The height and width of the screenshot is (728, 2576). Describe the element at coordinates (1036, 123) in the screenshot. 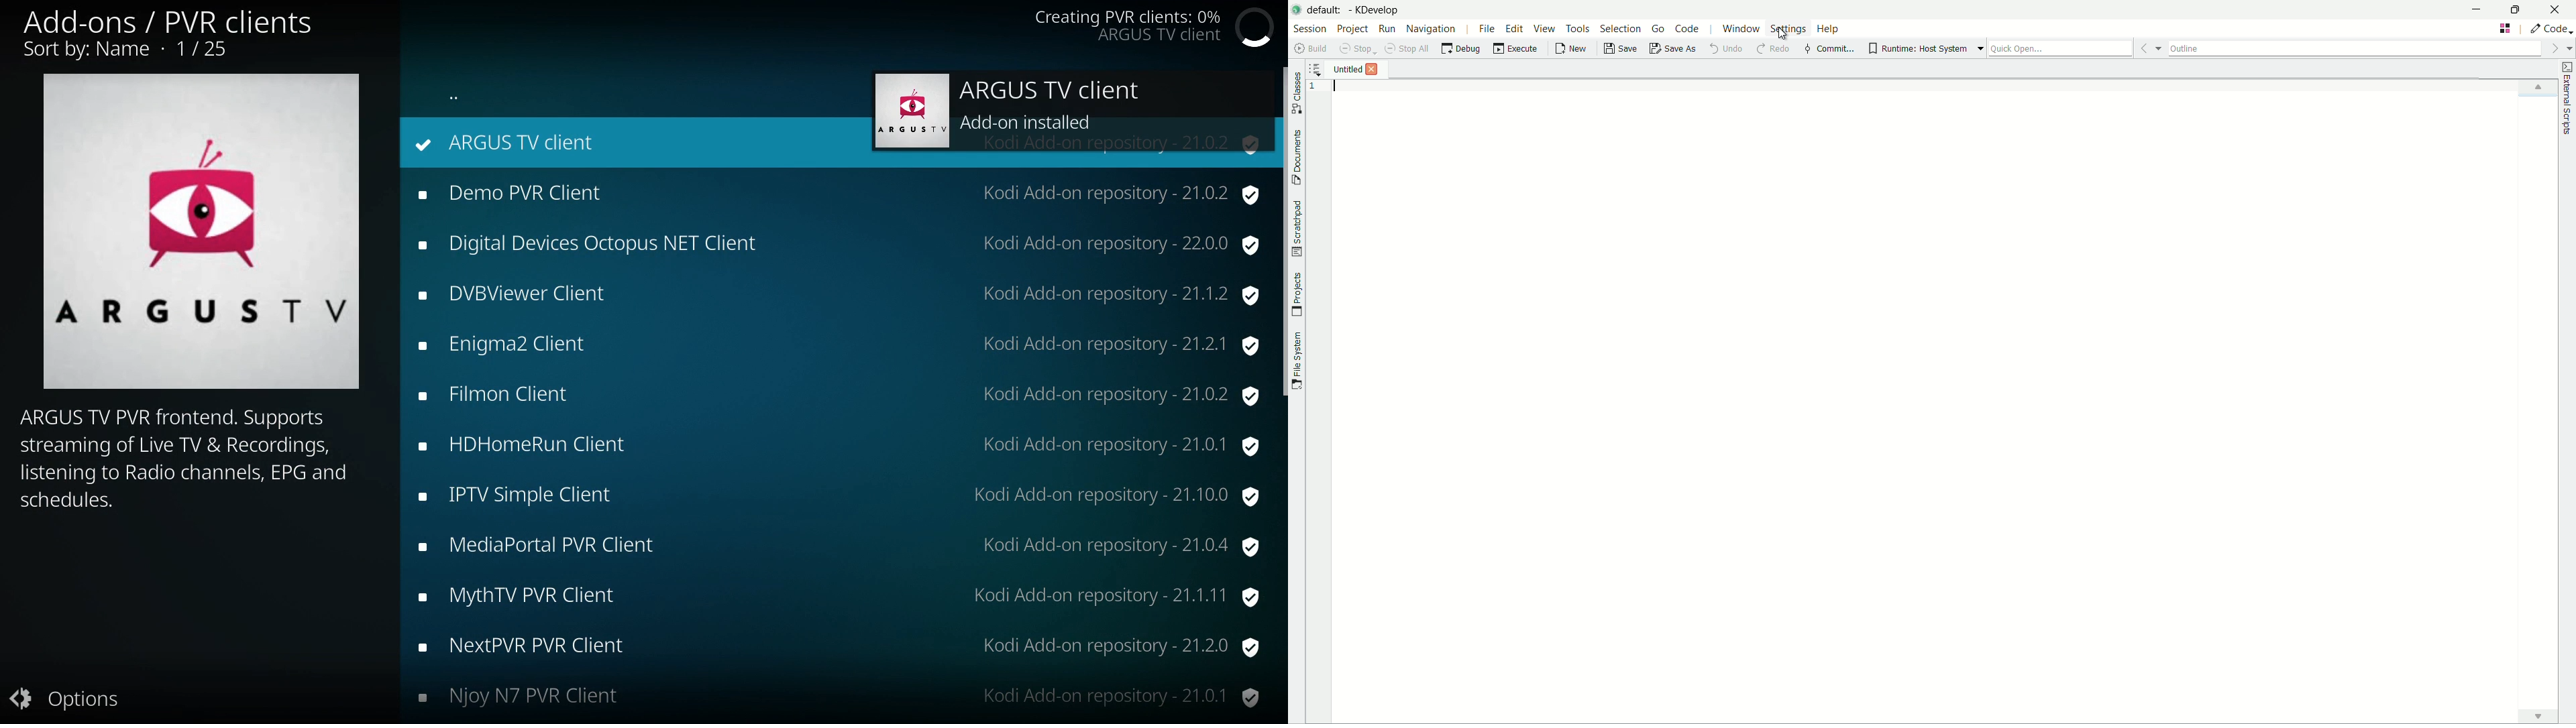

I see `Add-on installed` at that location.